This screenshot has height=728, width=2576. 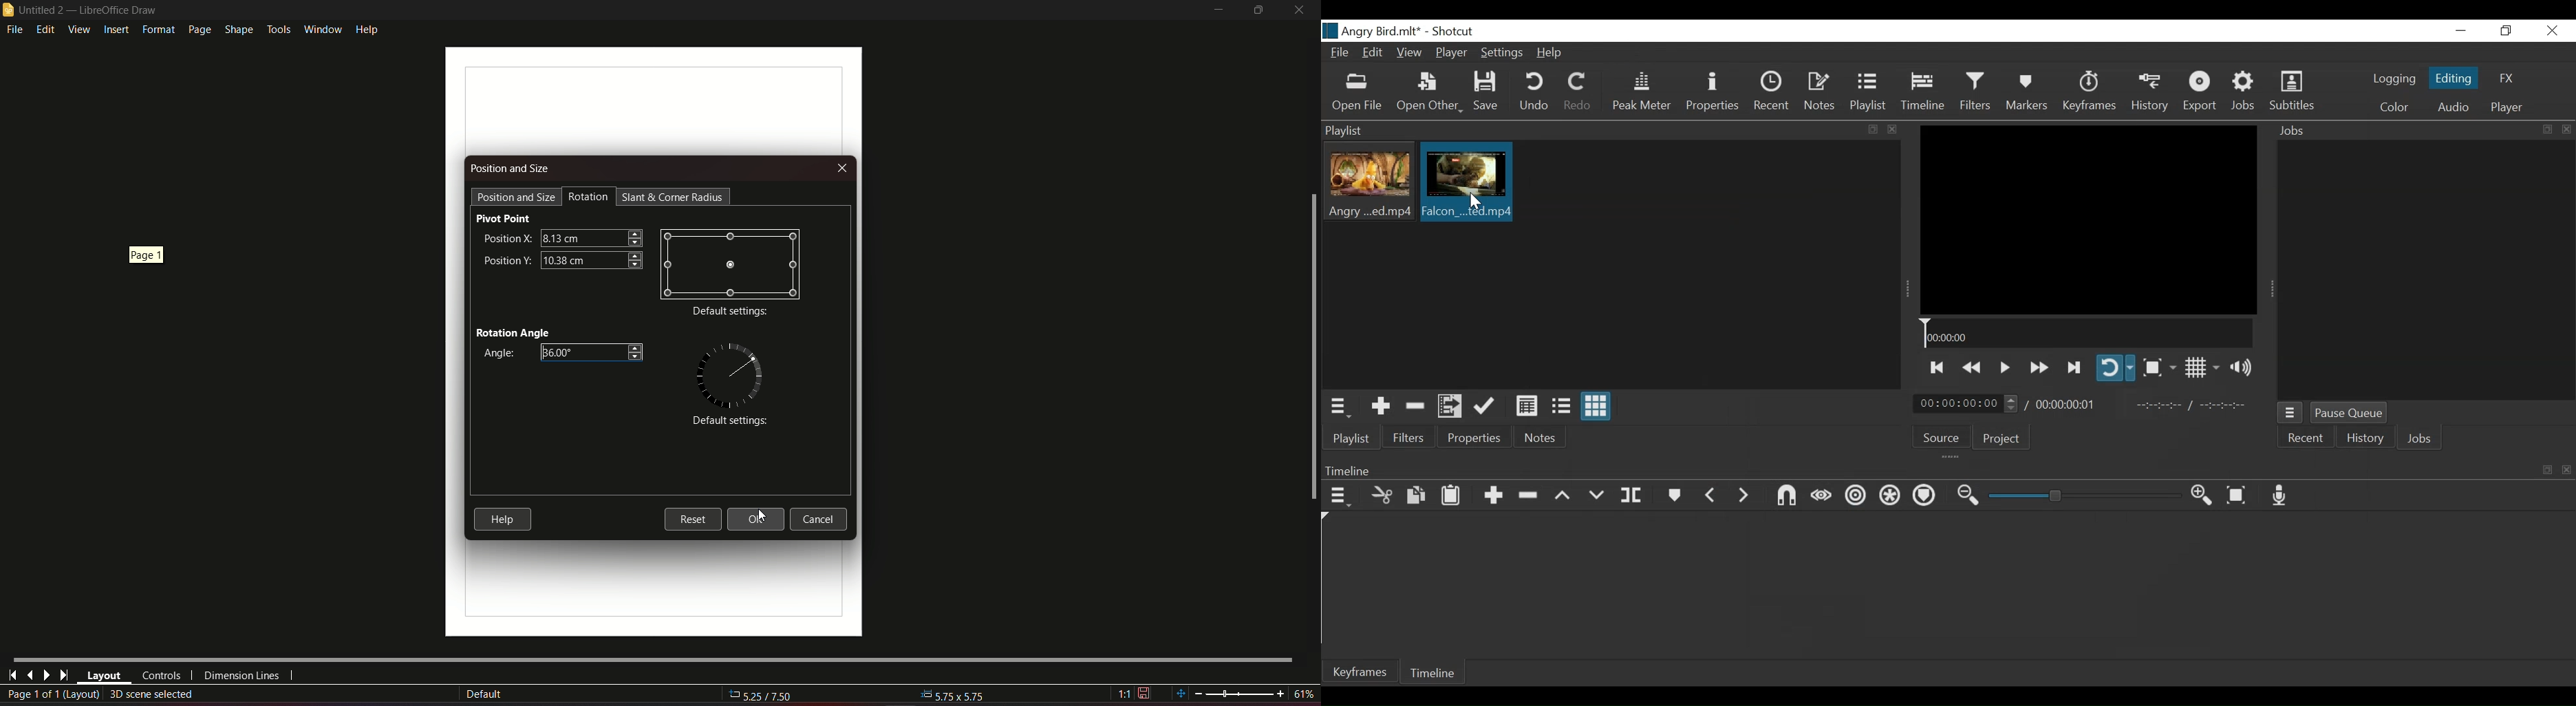 What do you see at coordinates (841, 169) in the screenshot?
I see `Close` at bounding box center [841, 169].